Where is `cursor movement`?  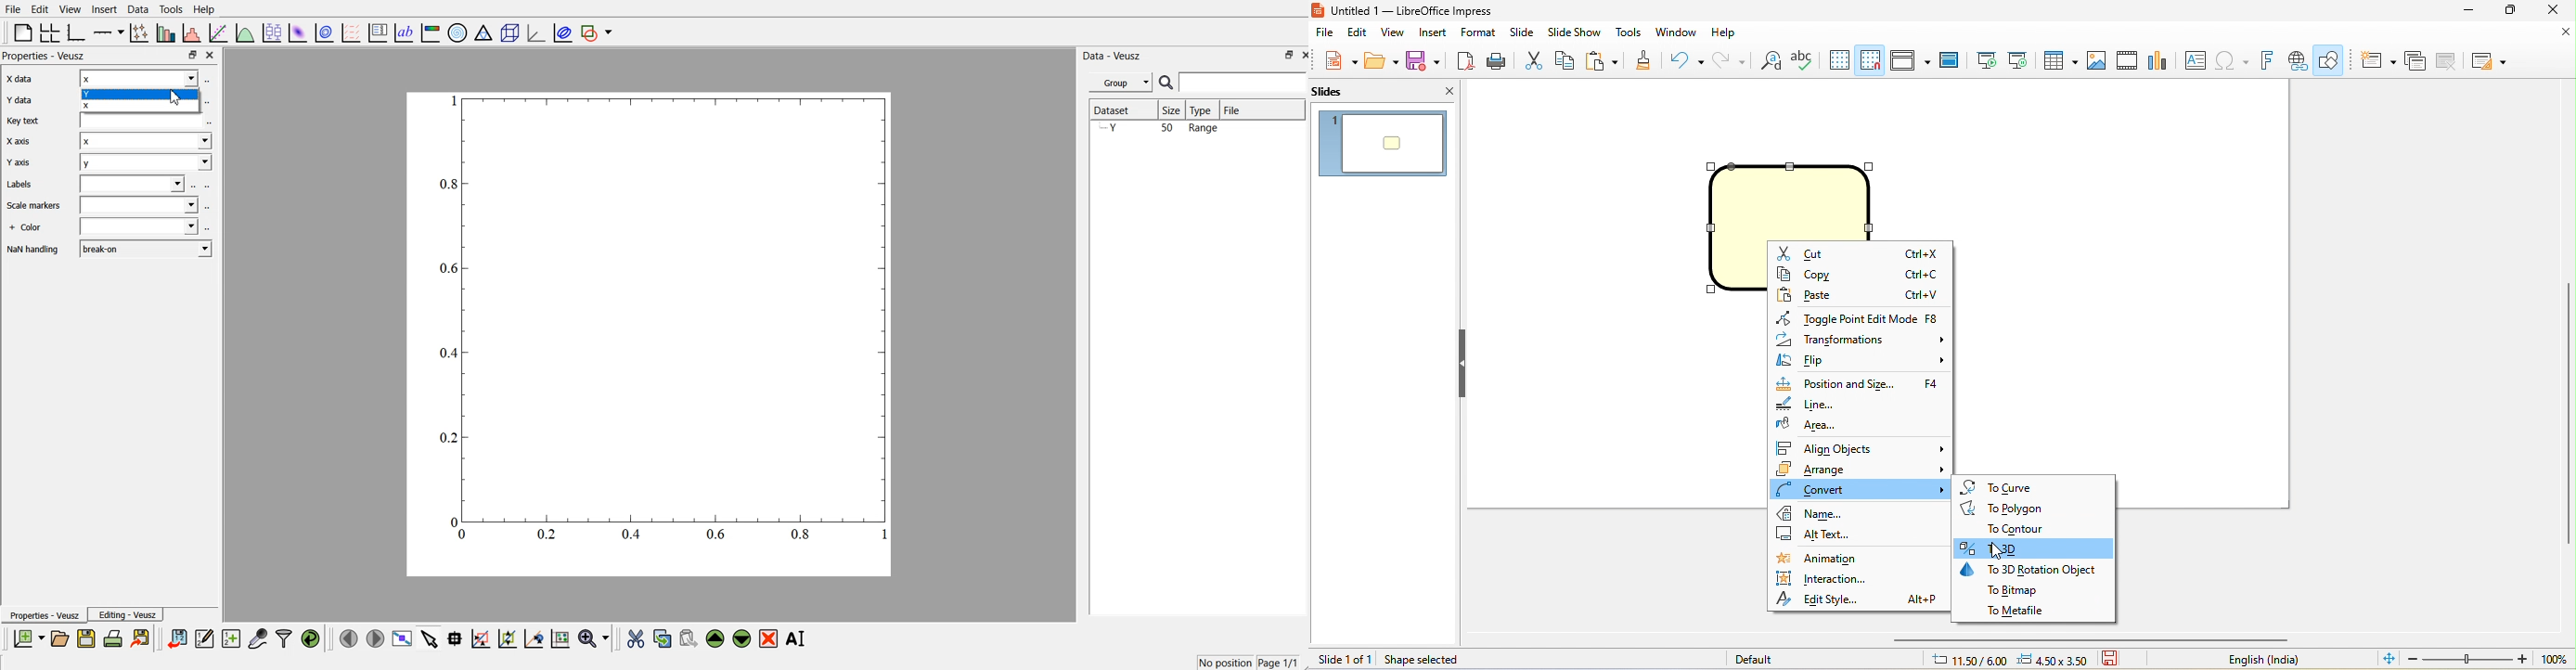 cursor movement is located at coordinates (2000, 553).